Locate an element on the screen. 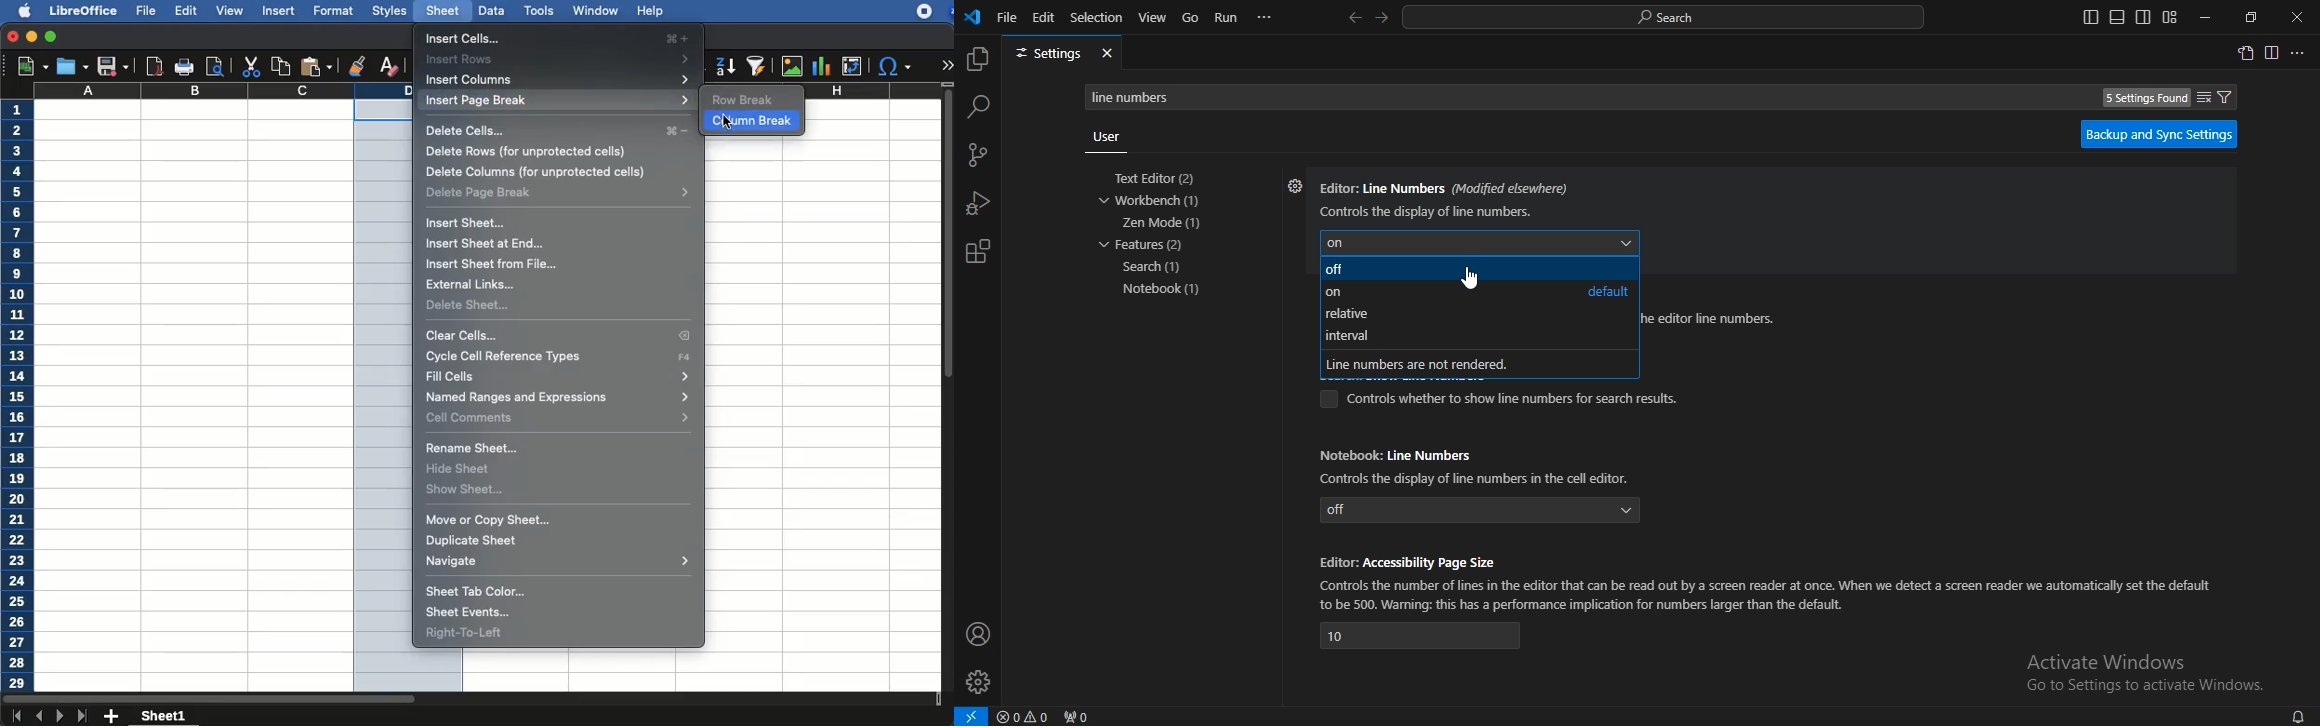  features is located at coordinates (1143, 245).